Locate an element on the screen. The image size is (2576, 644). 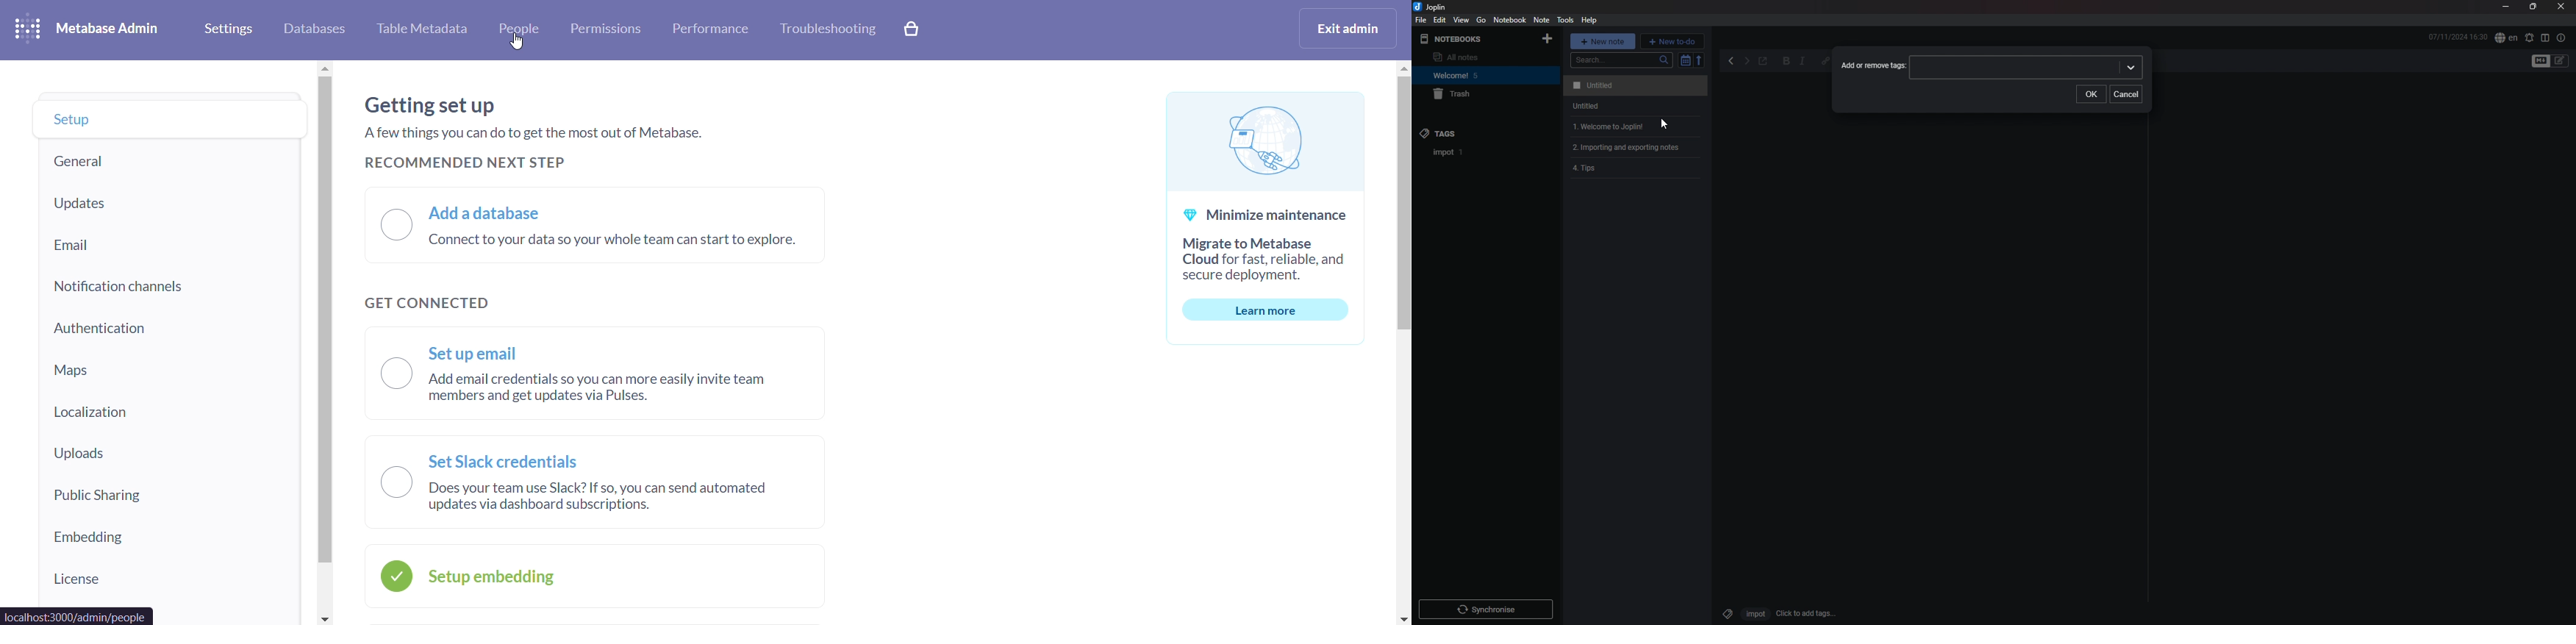
minimize is located at coordinates (2506, 8).